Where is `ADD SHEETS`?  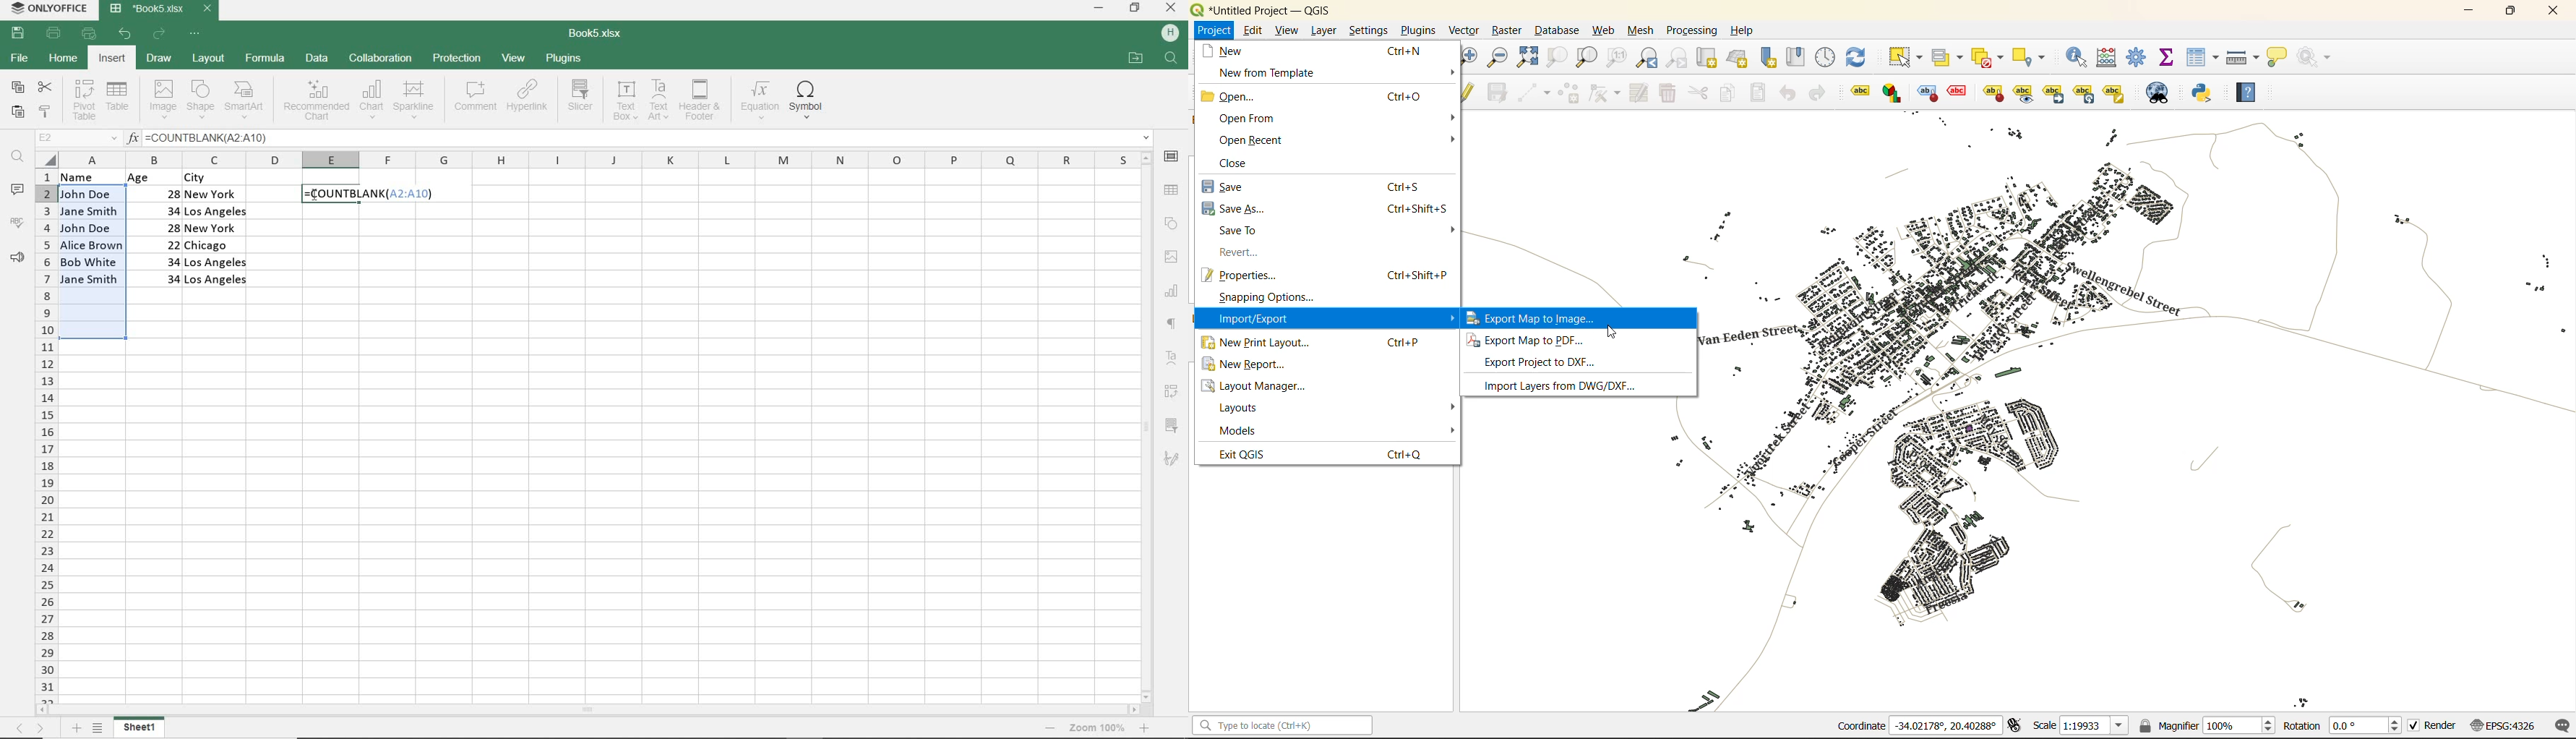
ADD SHEETS is located at coordinates (76, 728).